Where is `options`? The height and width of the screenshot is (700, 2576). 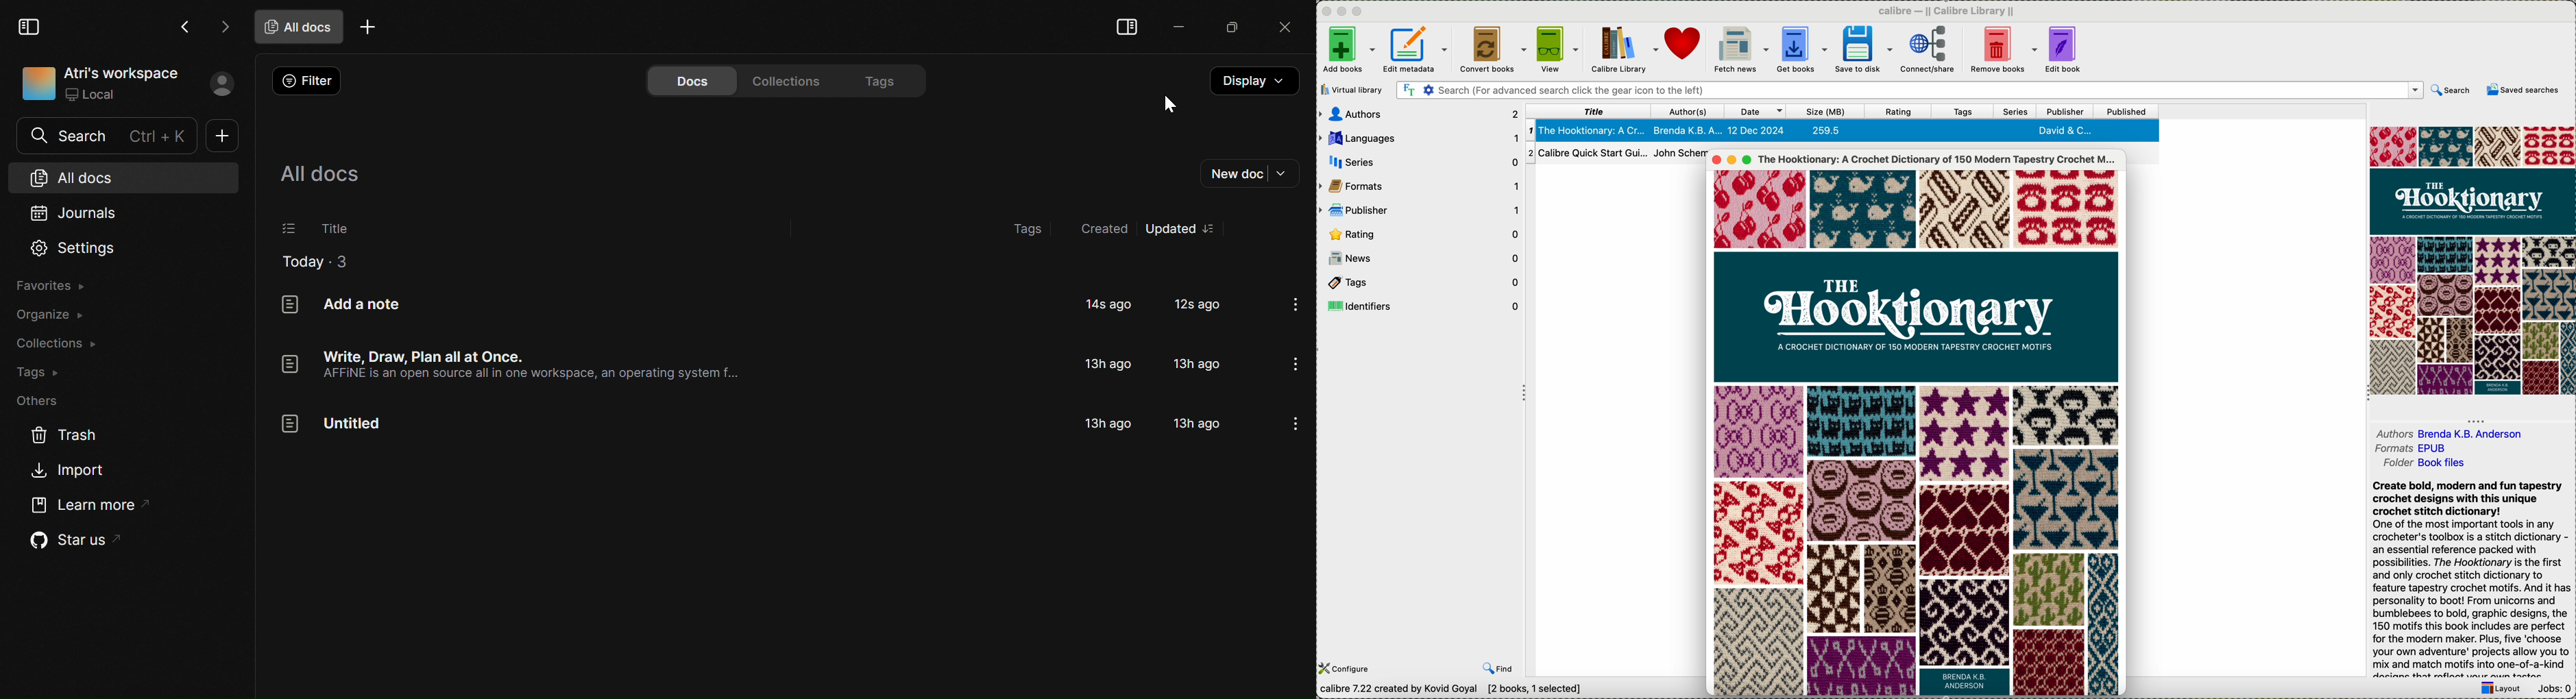 options is located at coordinates (1298, 306).